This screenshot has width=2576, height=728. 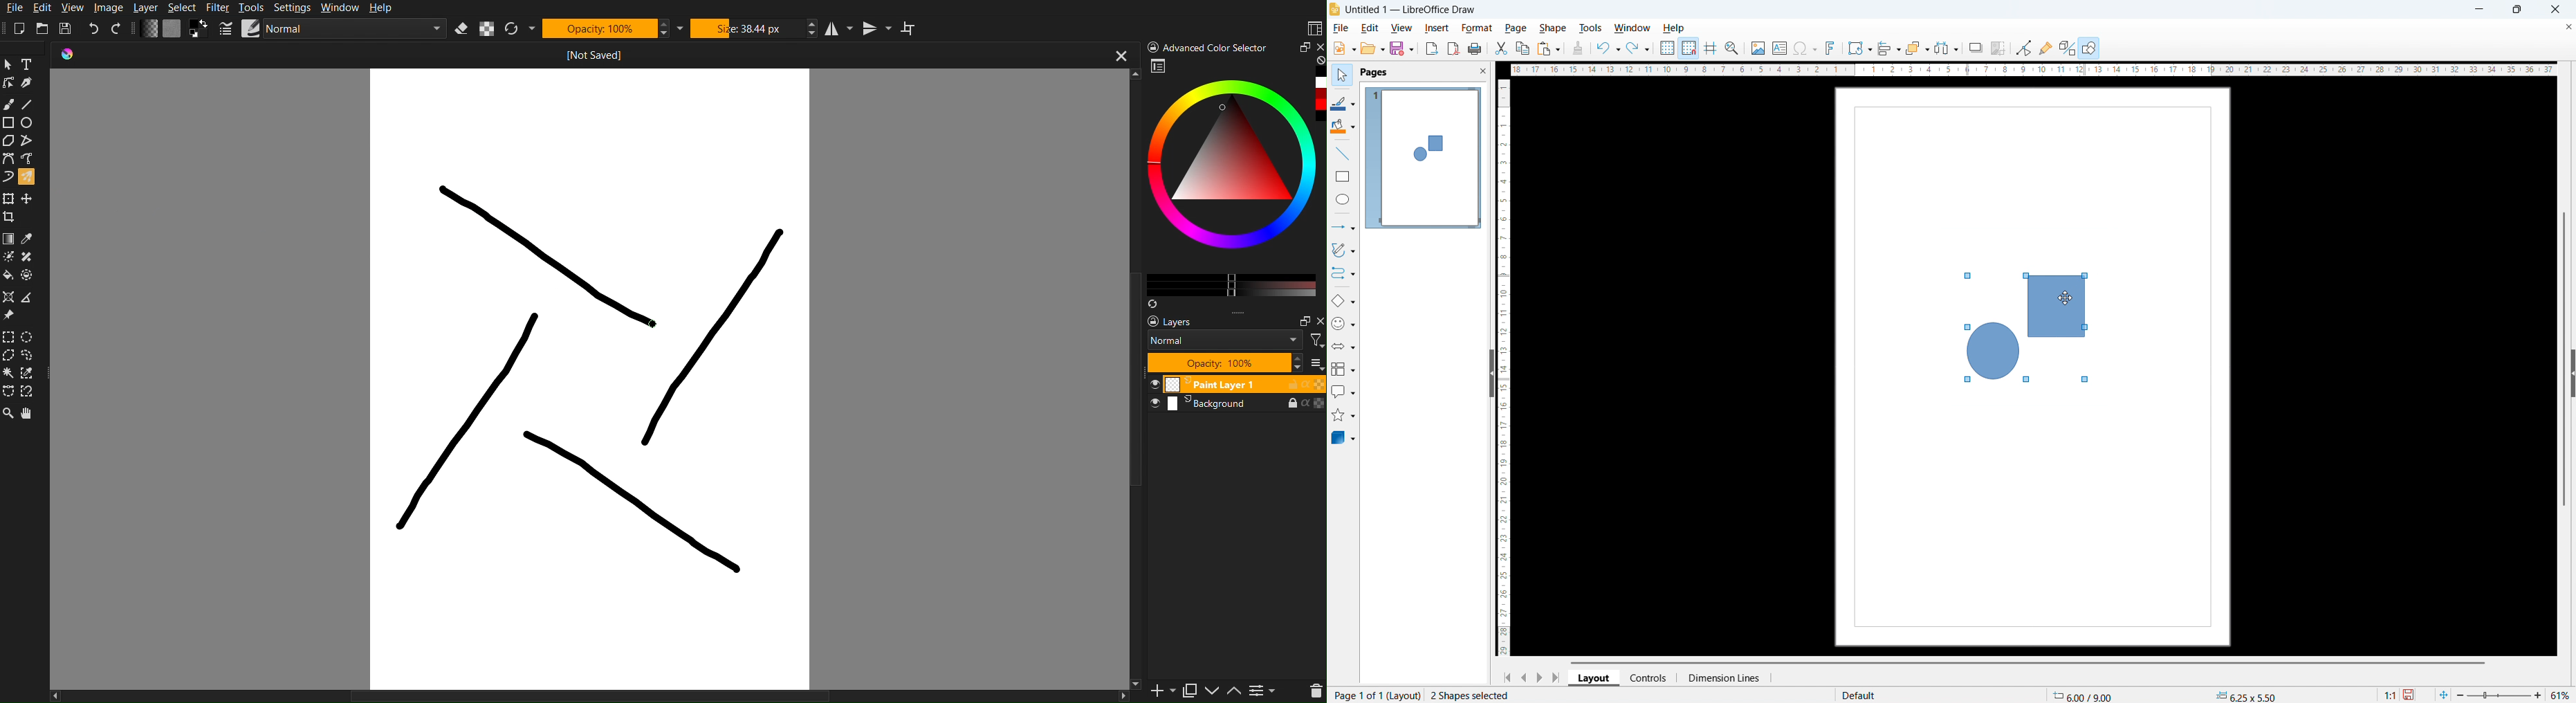 What do you see at coordinates (595, 378) in the screenshot?
I see `Kaleidoscopic Brush` at bounding box center [595, 378].